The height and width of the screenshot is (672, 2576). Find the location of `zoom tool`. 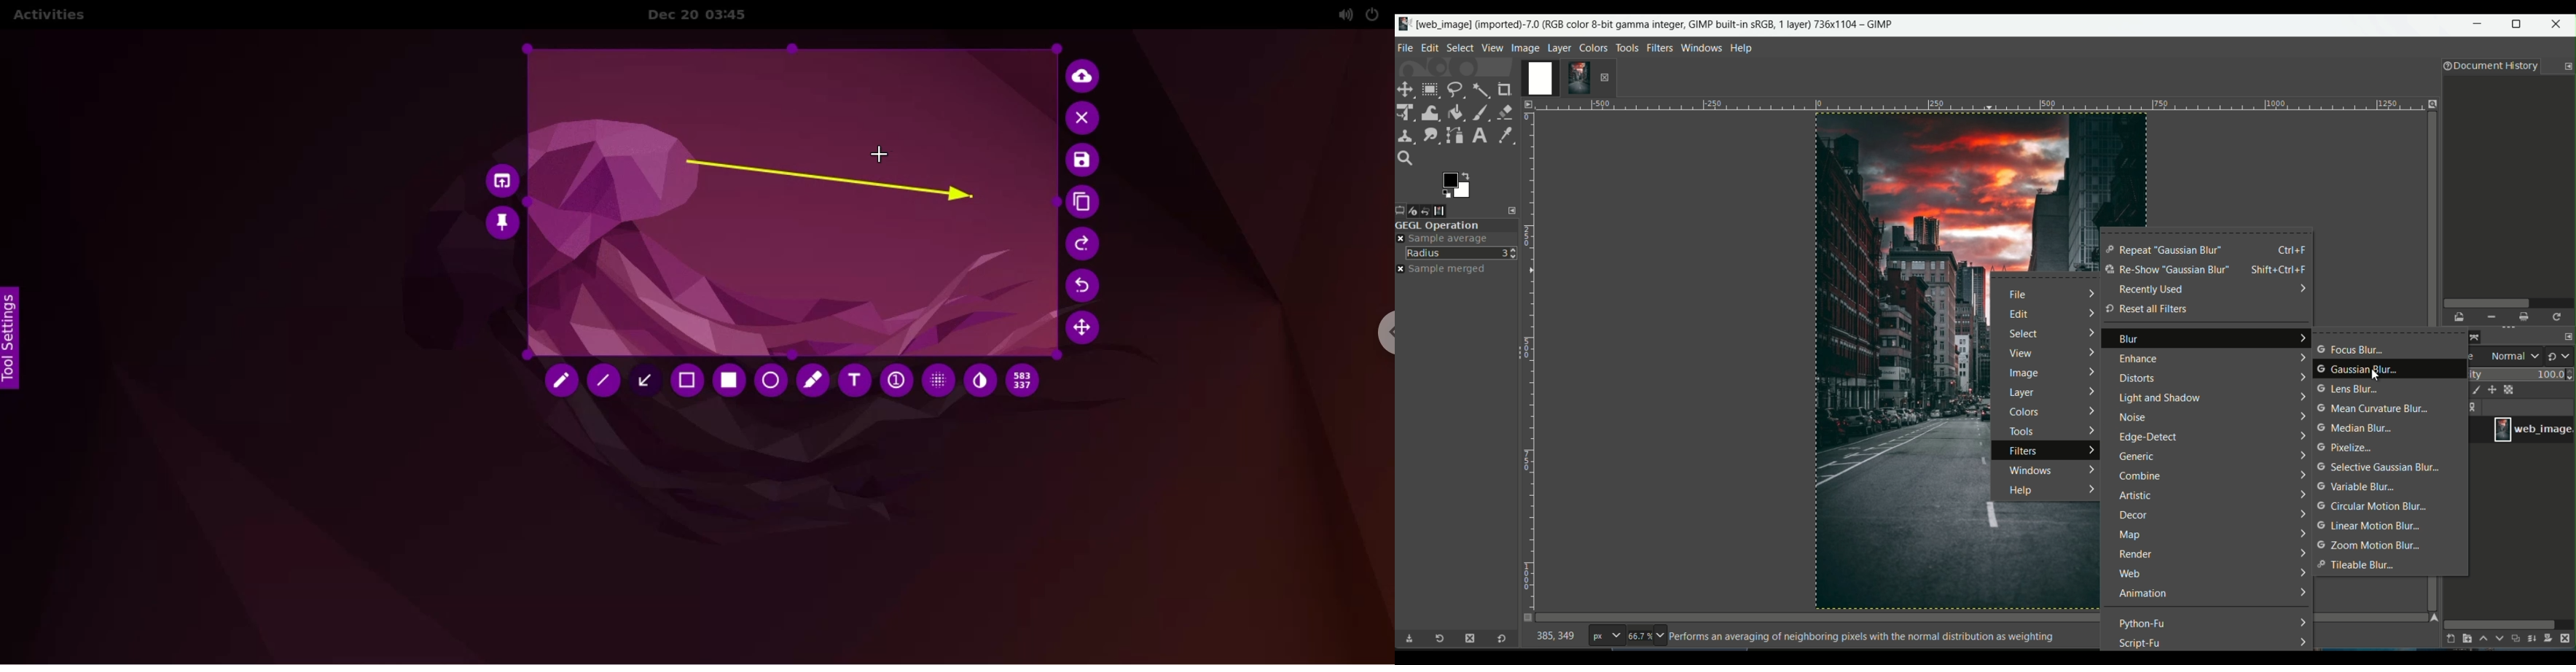

zoom tool is located at coordinates (1408, 159).